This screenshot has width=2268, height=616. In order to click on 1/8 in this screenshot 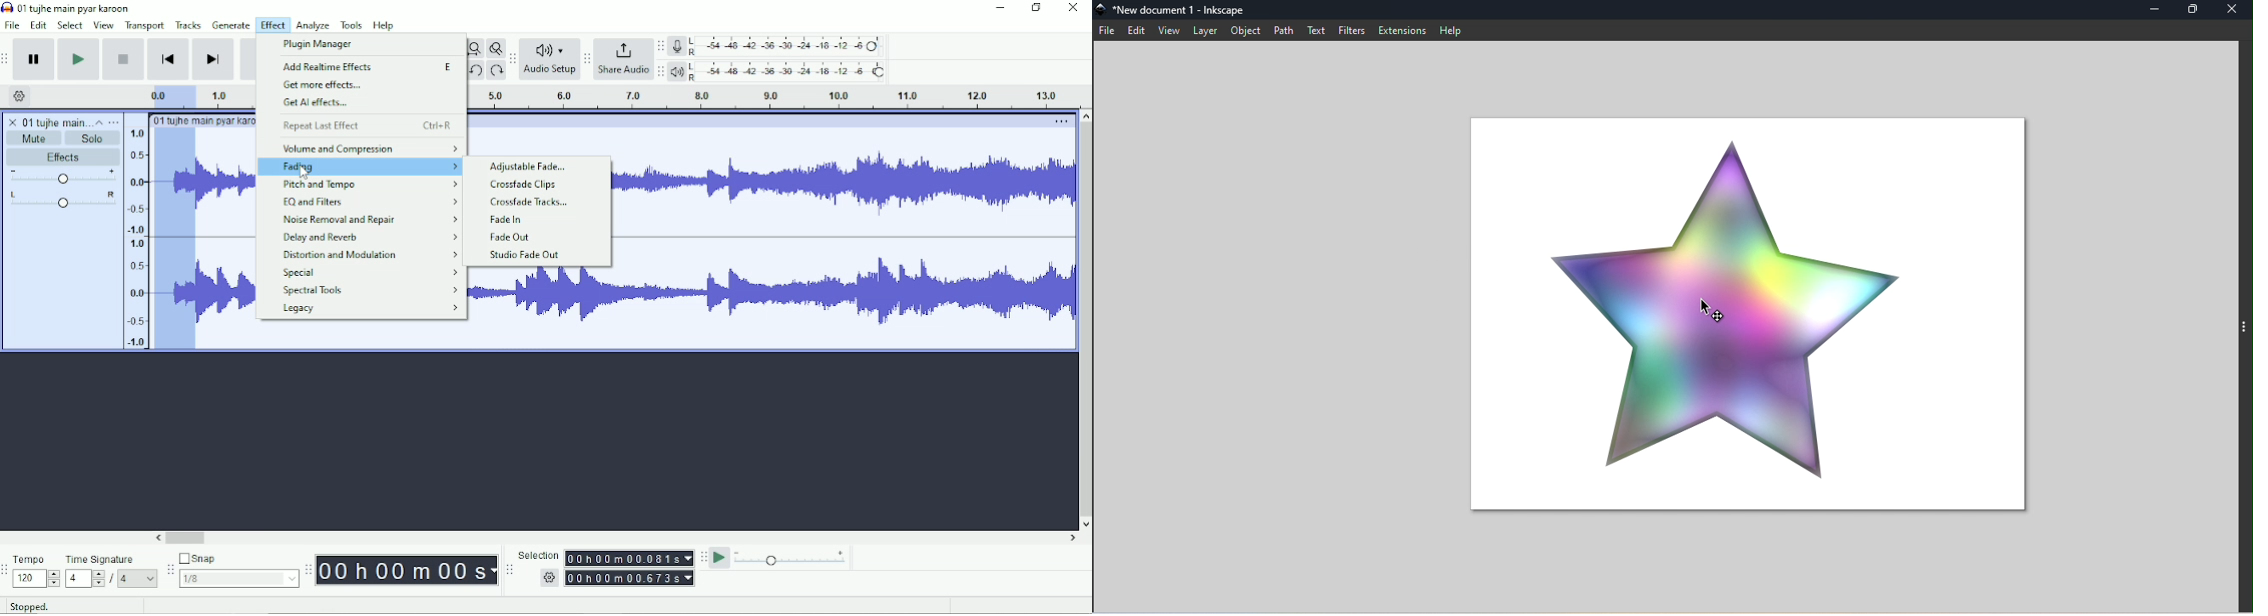, I will do `click(238, 578)`.